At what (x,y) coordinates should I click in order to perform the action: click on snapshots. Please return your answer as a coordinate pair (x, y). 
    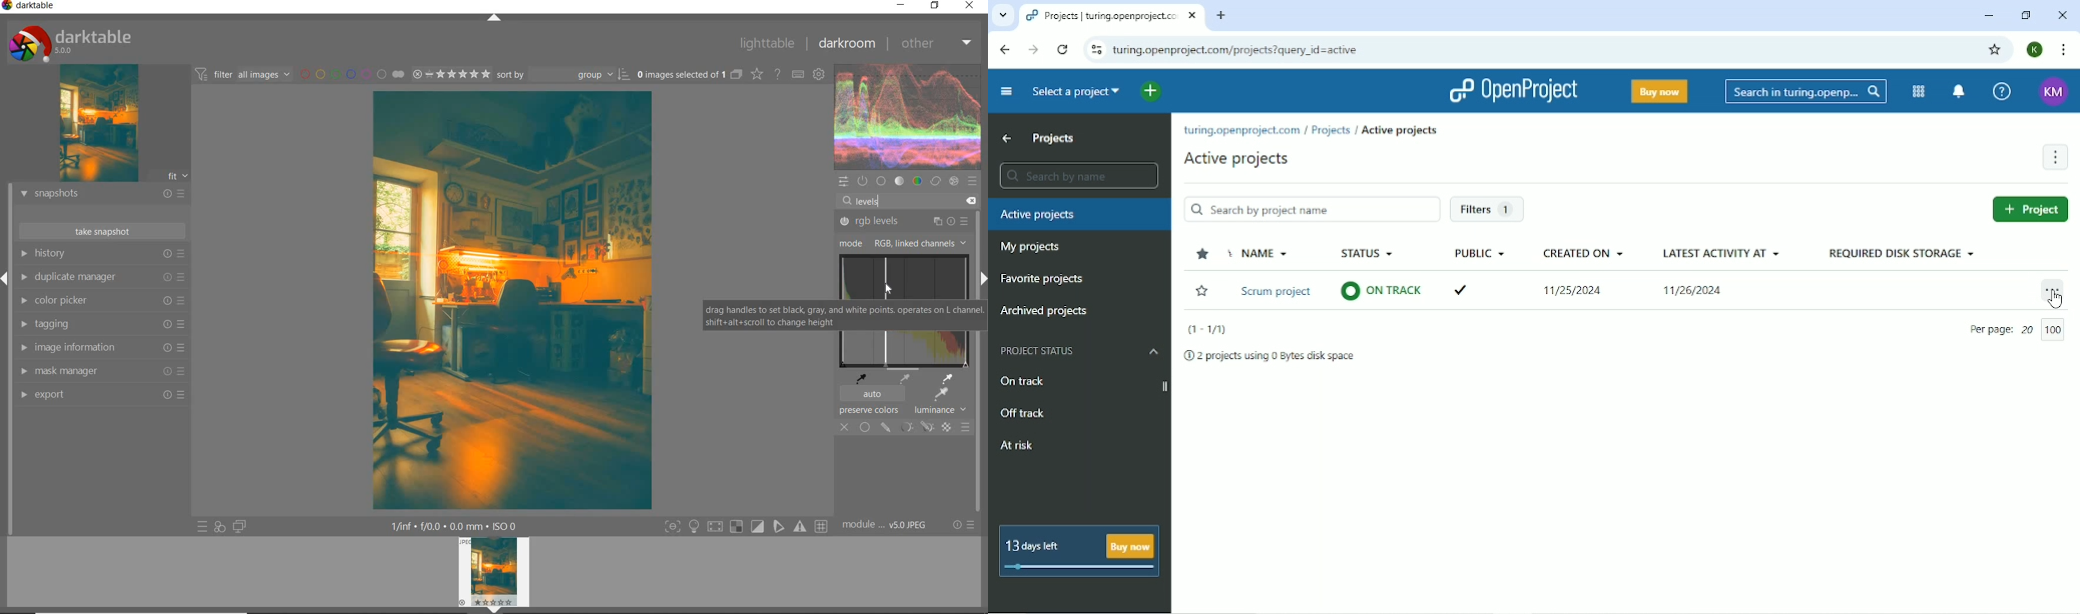
    Looking at the image, I should click on (102, 195).